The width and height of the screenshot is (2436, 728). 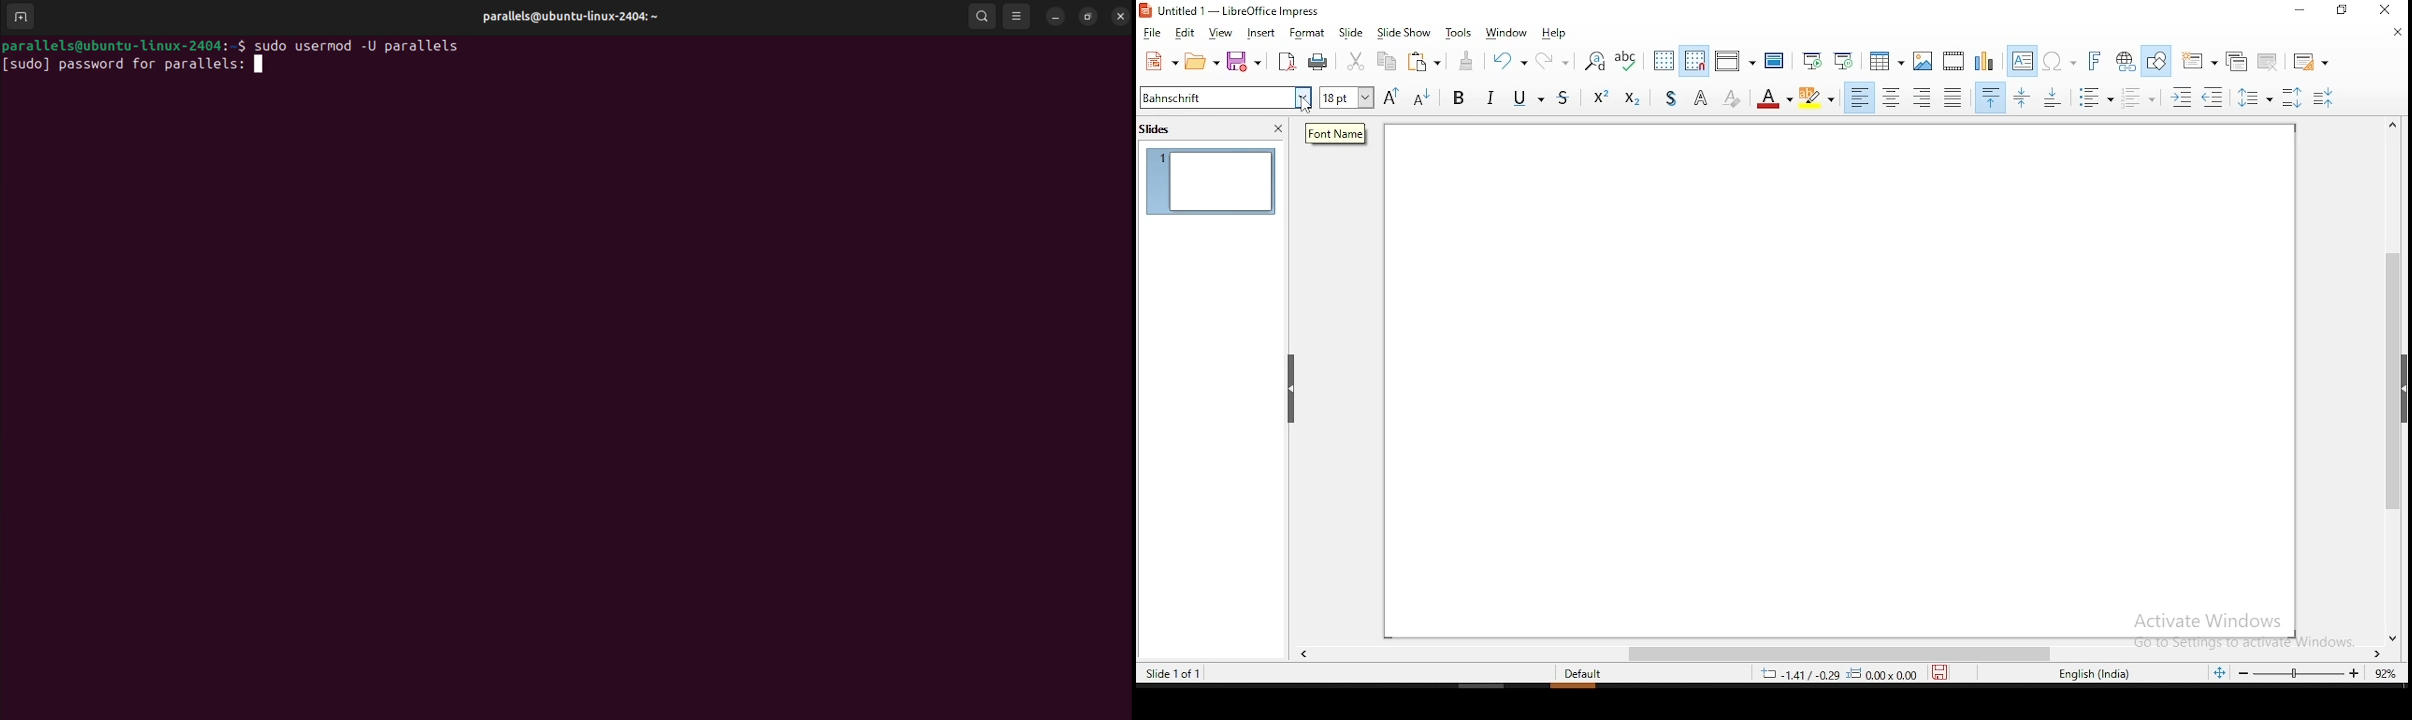 What do you see at coordinates (2215, 98) in the screenshot?
I see `decrease indent` at bounding box center [2215, 98].